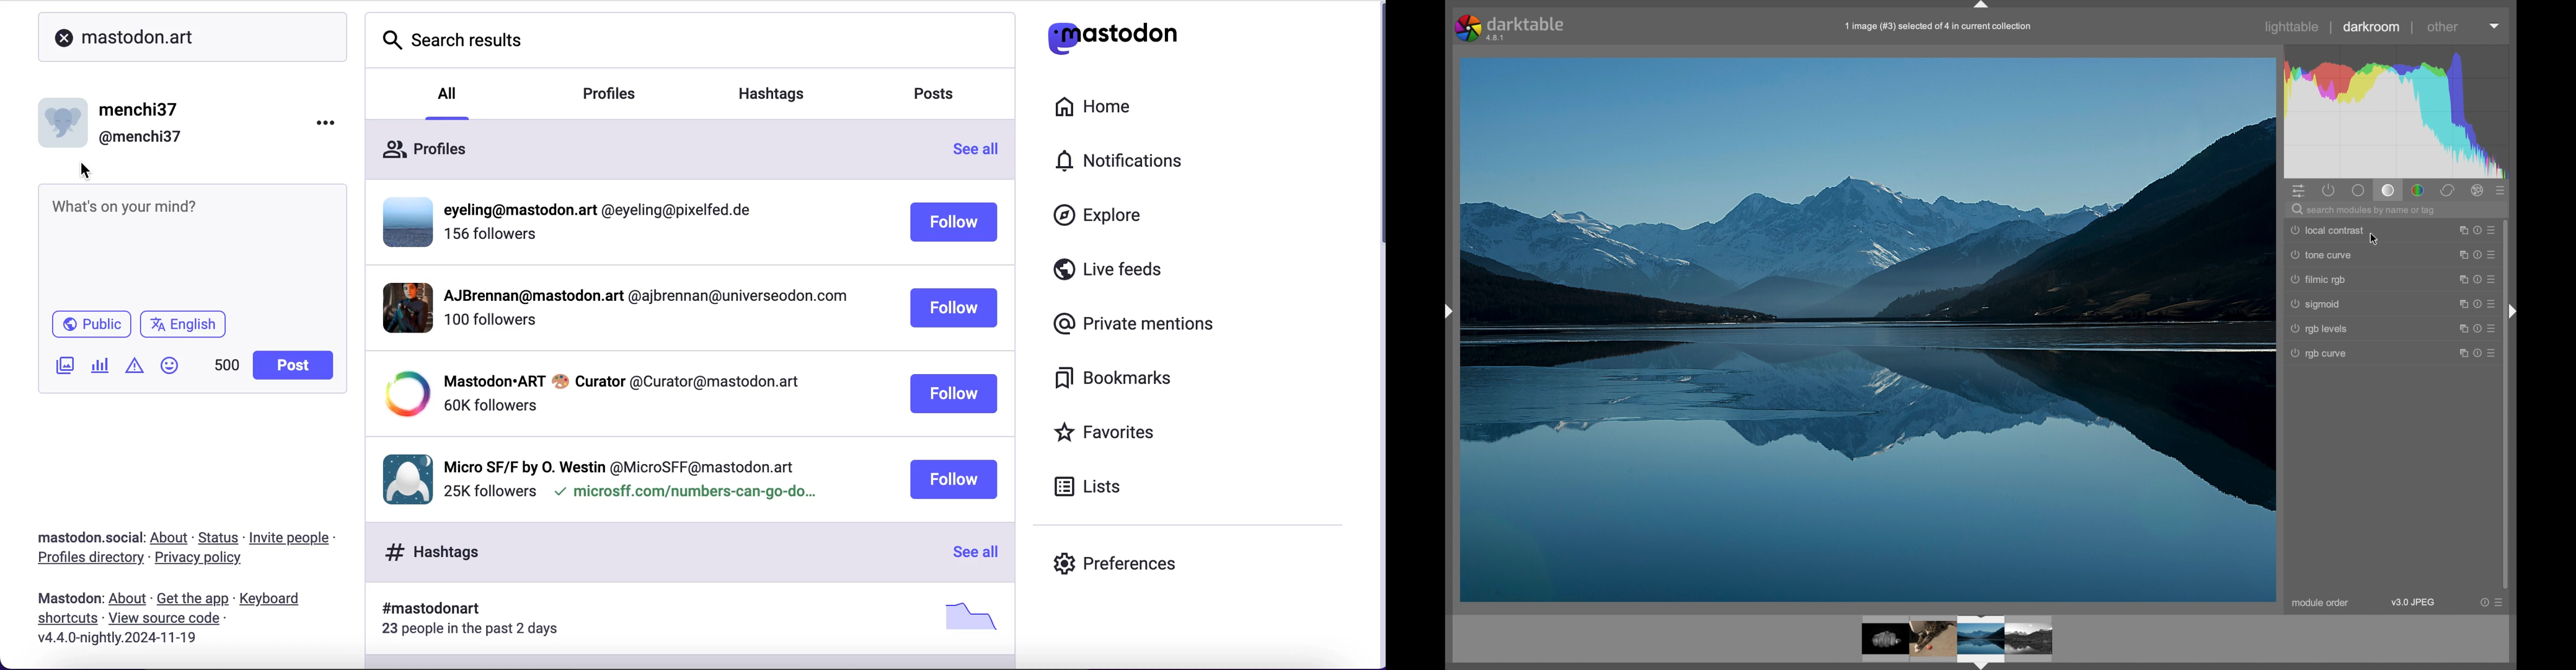 This screenshot has height=672, width=2576. What do you see at coordinates (2397, 110) in the screenshot?
I see `histogram` at bounding box center [2397, 110].